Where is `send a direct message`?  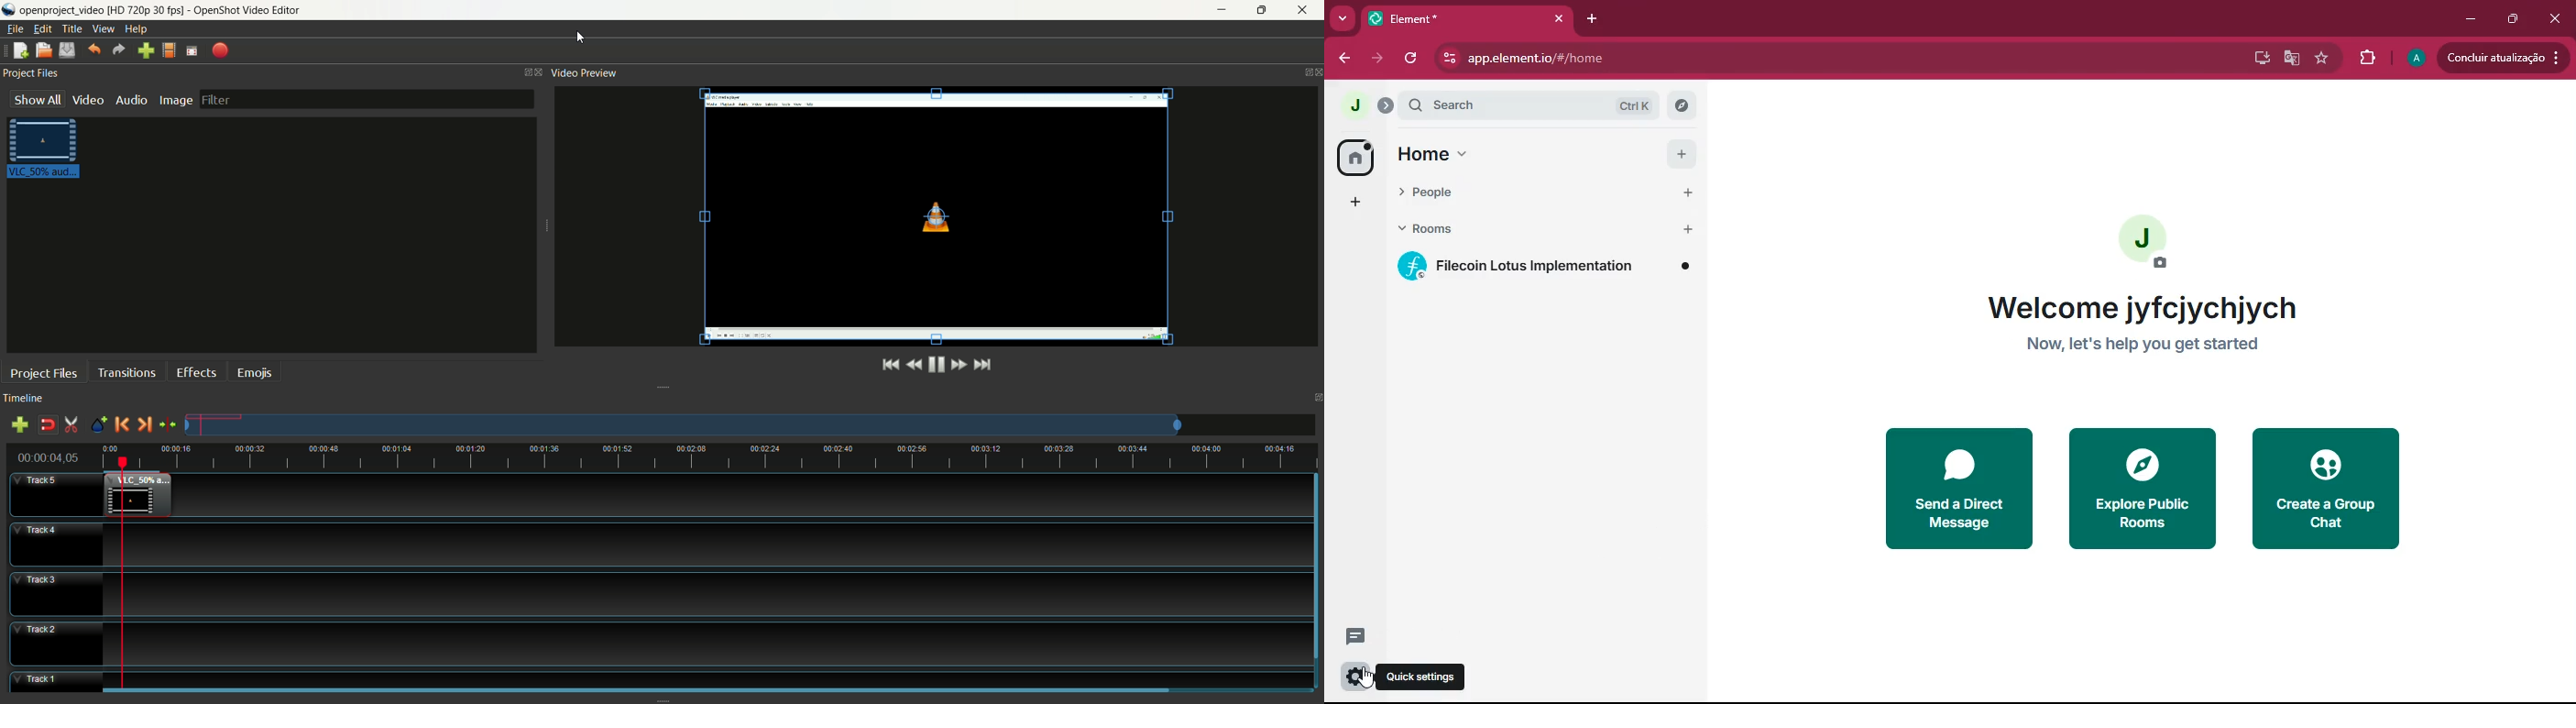 send a direct message is located at coordinates (1954, 490).